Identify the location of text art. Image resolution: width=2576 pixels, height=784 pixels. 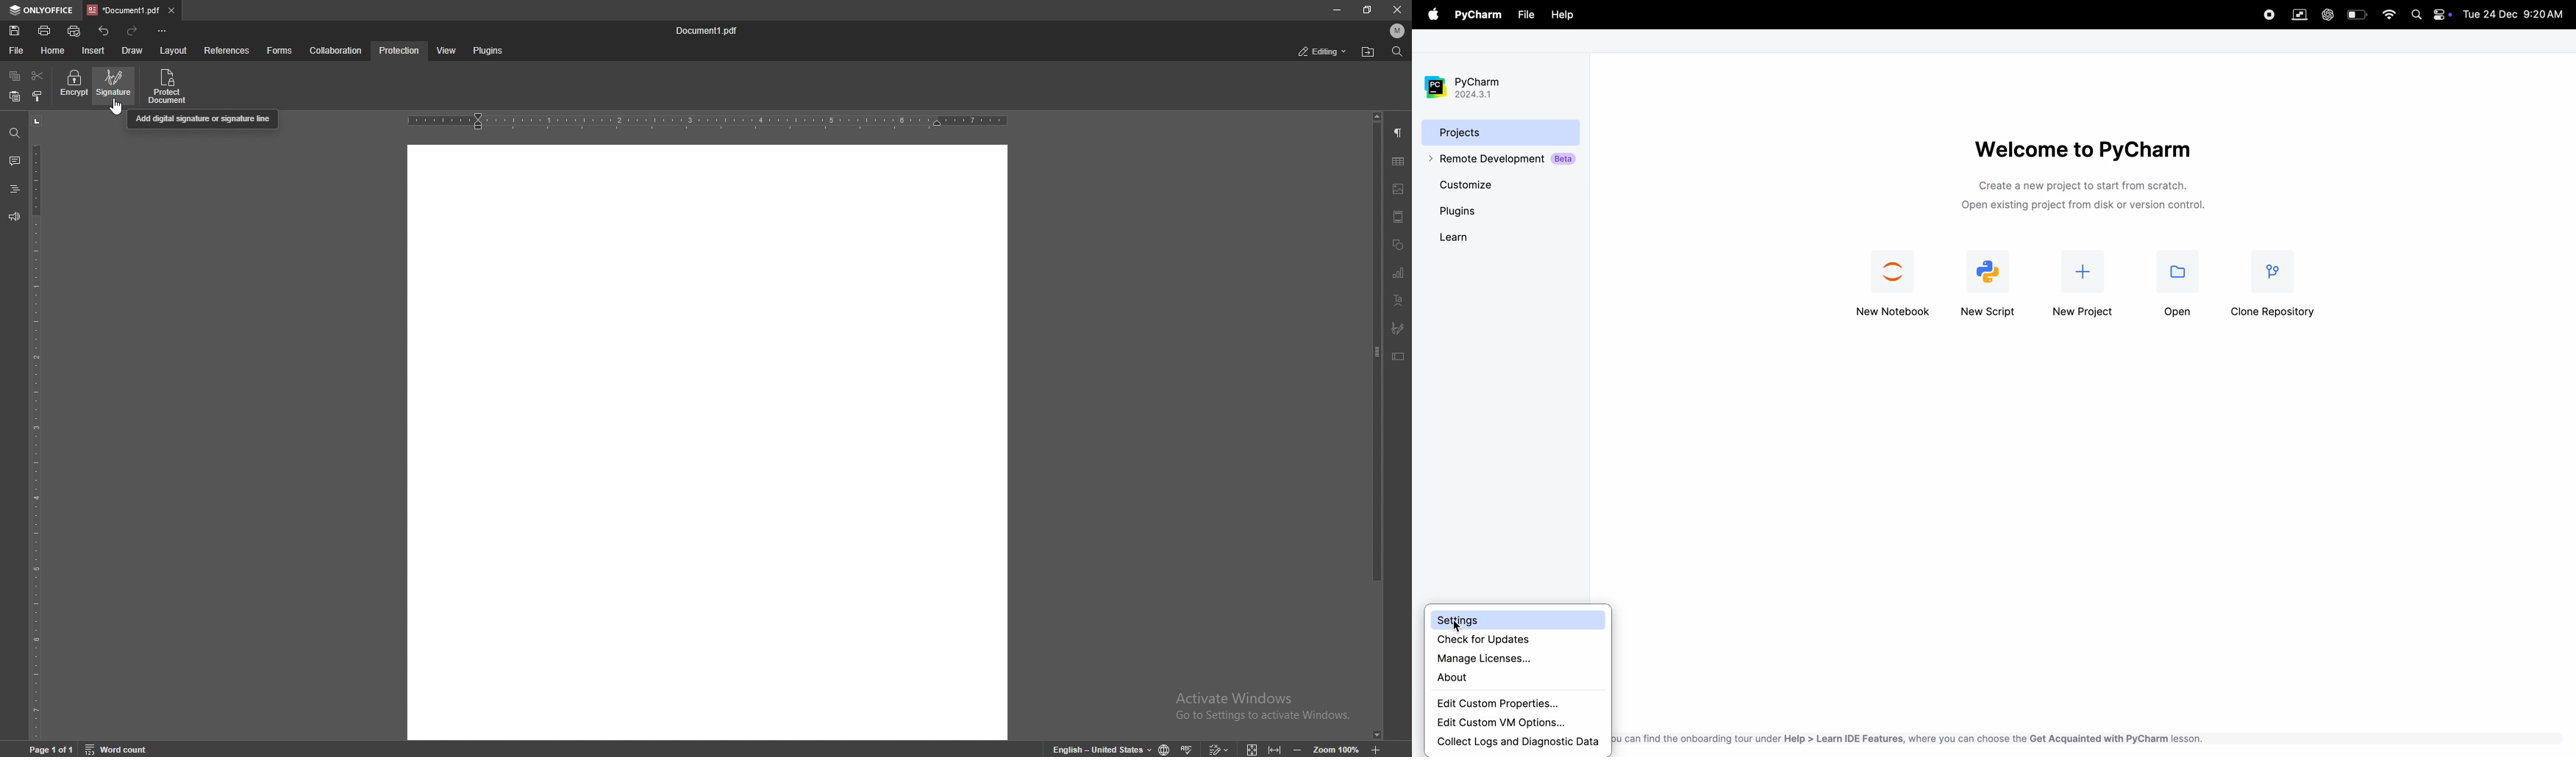
(1398, 301).